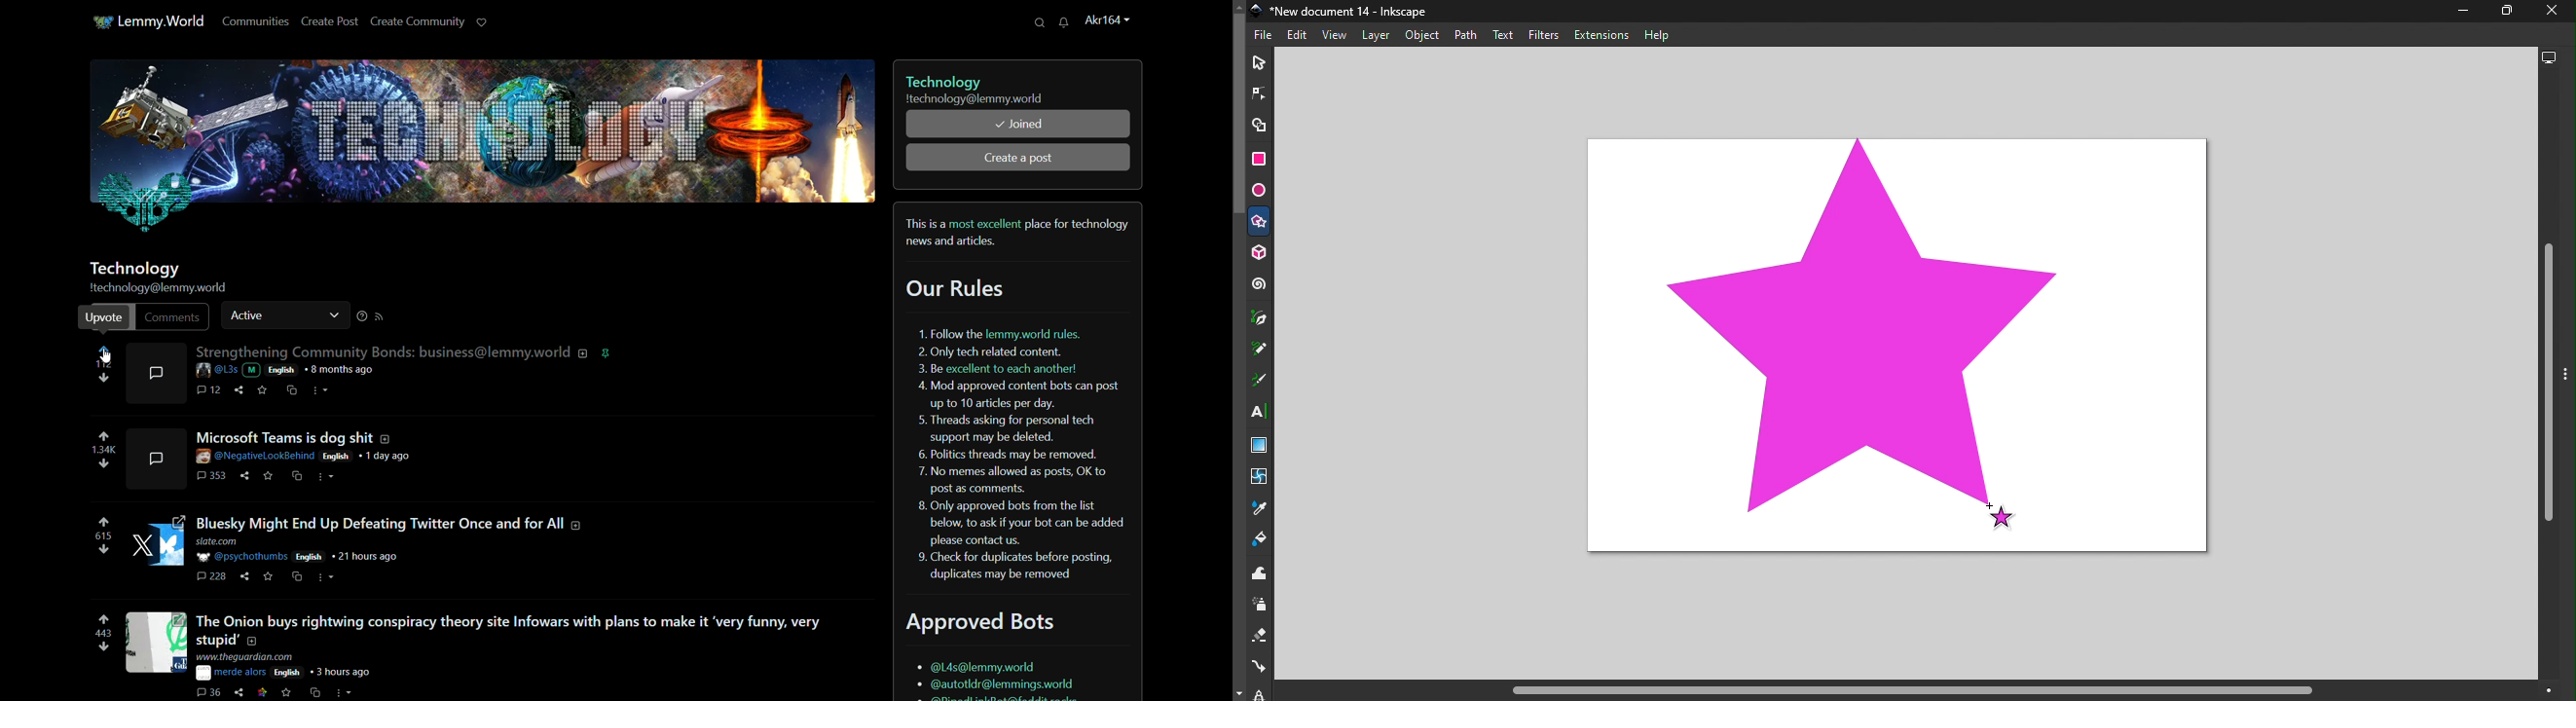 This screenshot has height=728, width=2576. What do you see at coordinates (137, 270) in the screenshot?
I see `community name` at bounding box center [137, 270].